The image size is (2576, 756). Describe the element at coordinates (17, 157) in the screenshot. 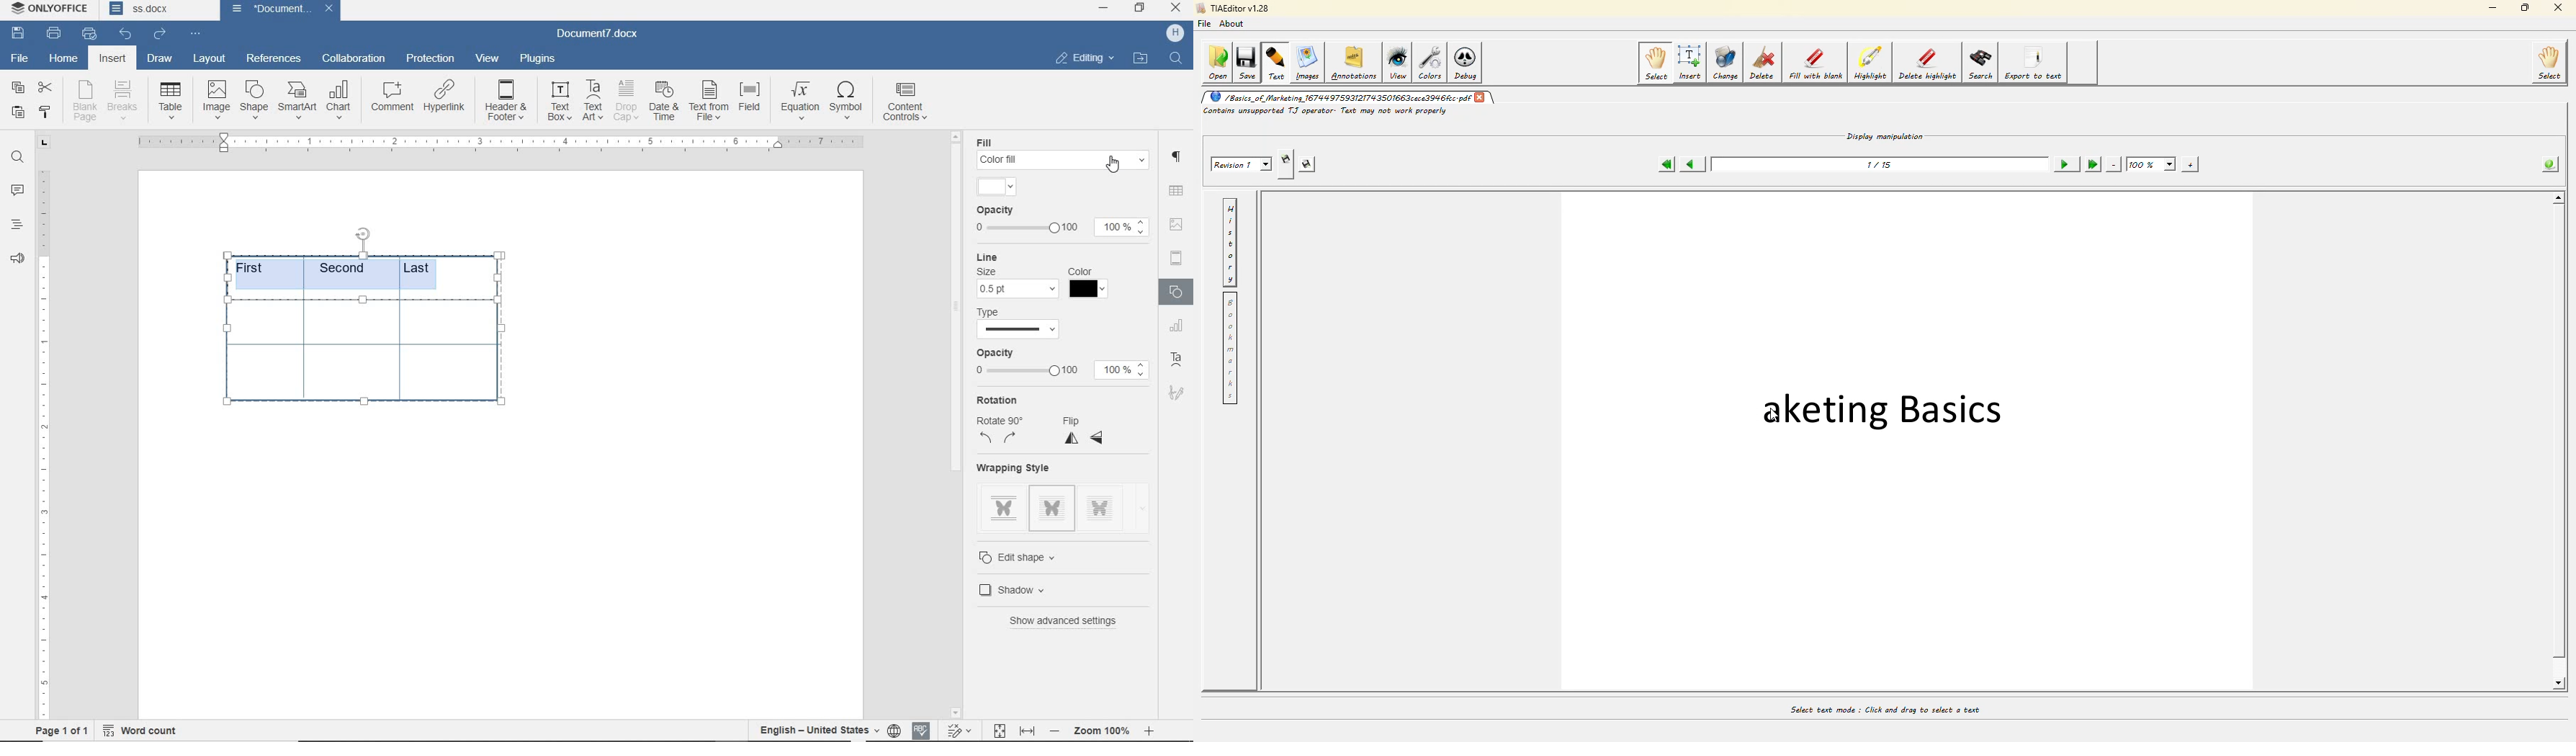

I see `find` at that location.